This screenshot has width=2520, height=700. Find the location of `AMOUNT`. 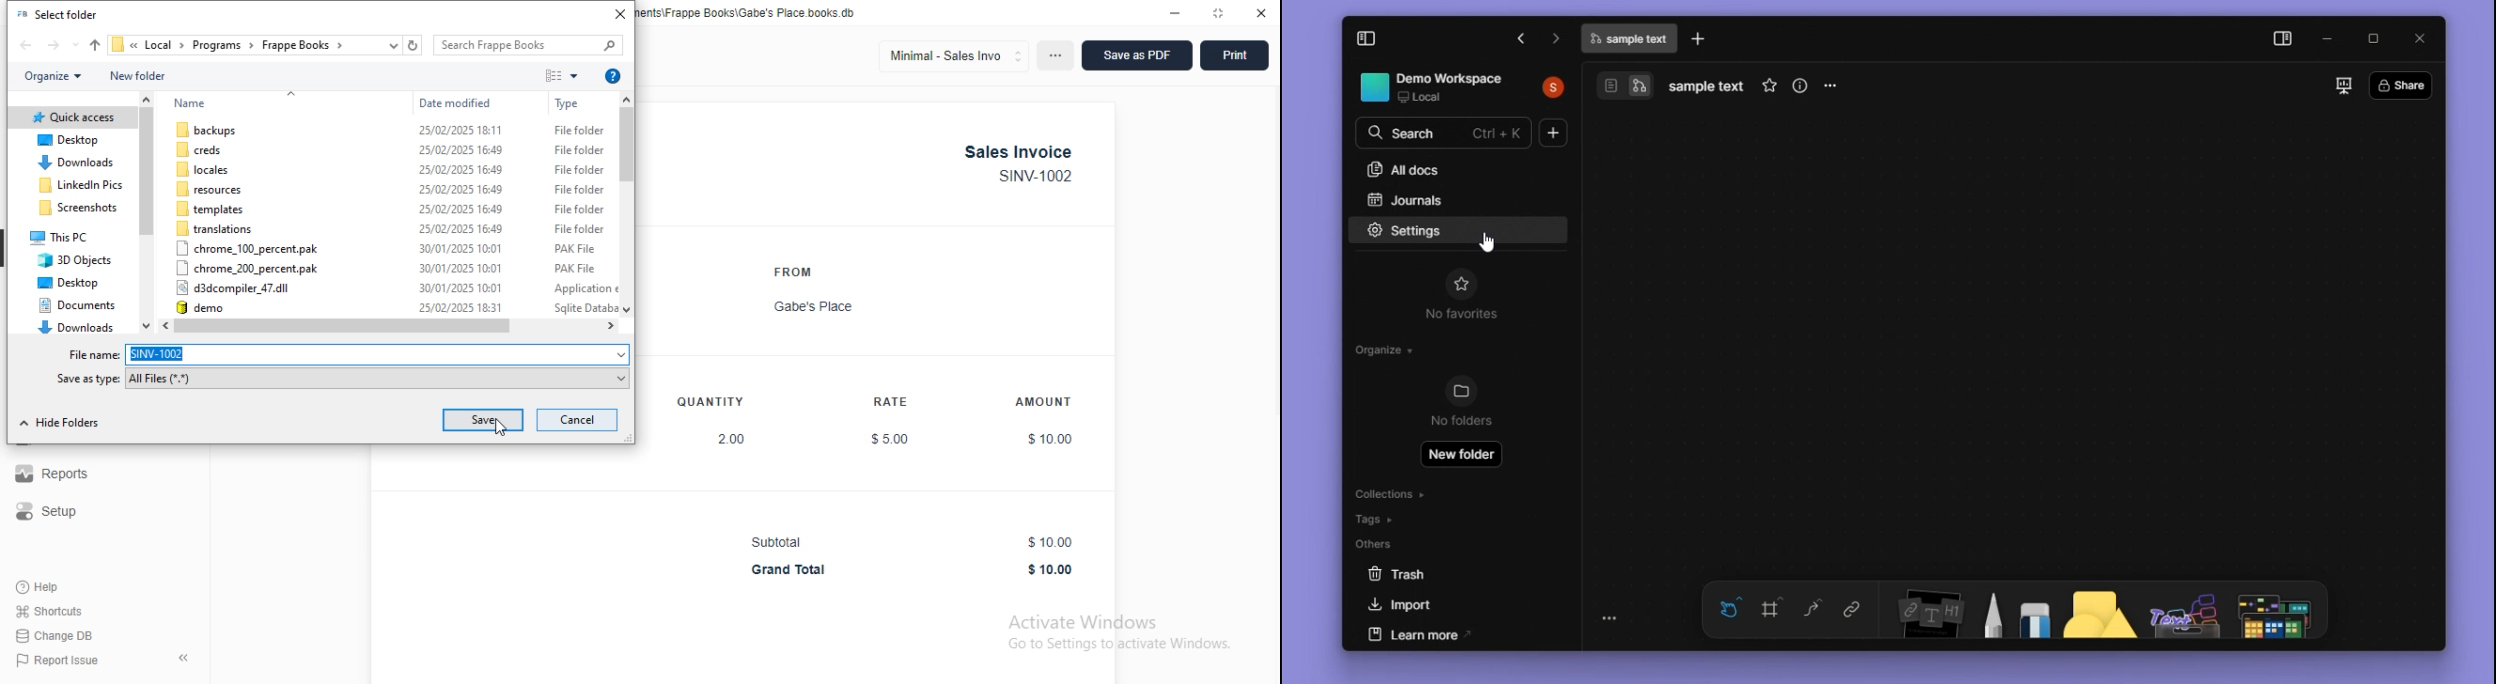

AMOUNT is located at coordinates (1043, 401).